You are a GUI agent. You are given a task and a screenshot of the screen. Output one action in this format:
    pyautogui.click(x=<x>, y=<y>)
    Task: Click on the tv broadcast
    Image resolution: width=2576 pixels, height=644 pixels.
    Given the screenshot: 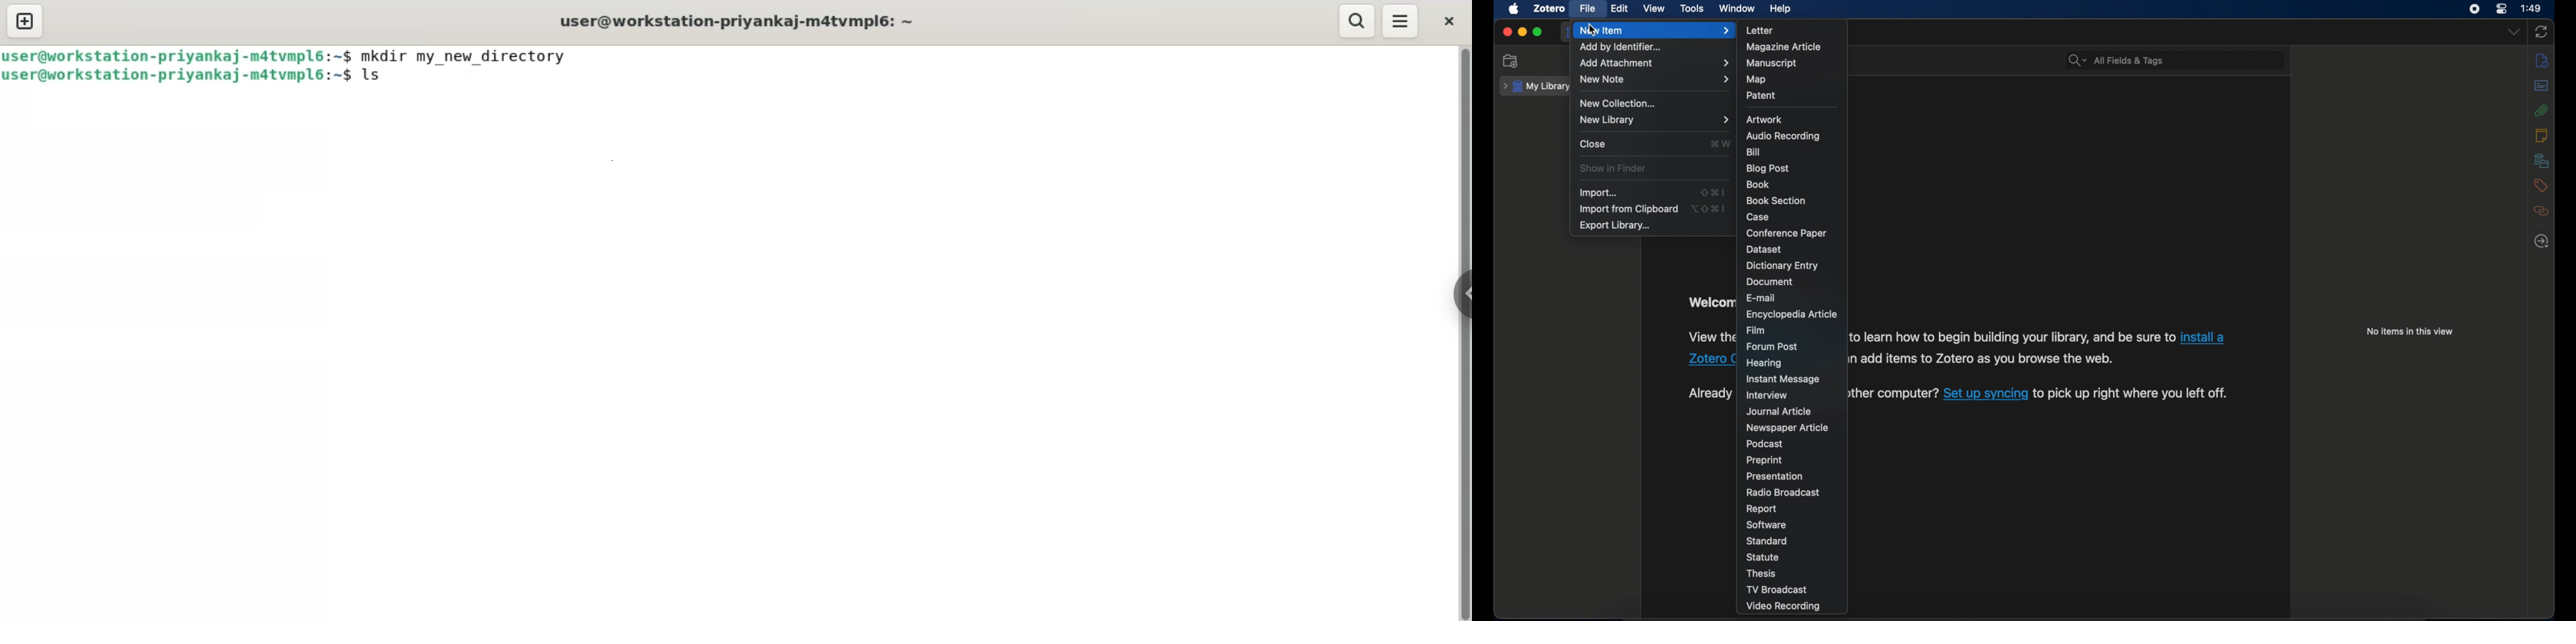 What is the action you would take?
    pyautogui.click(x=1779, y=589)
    